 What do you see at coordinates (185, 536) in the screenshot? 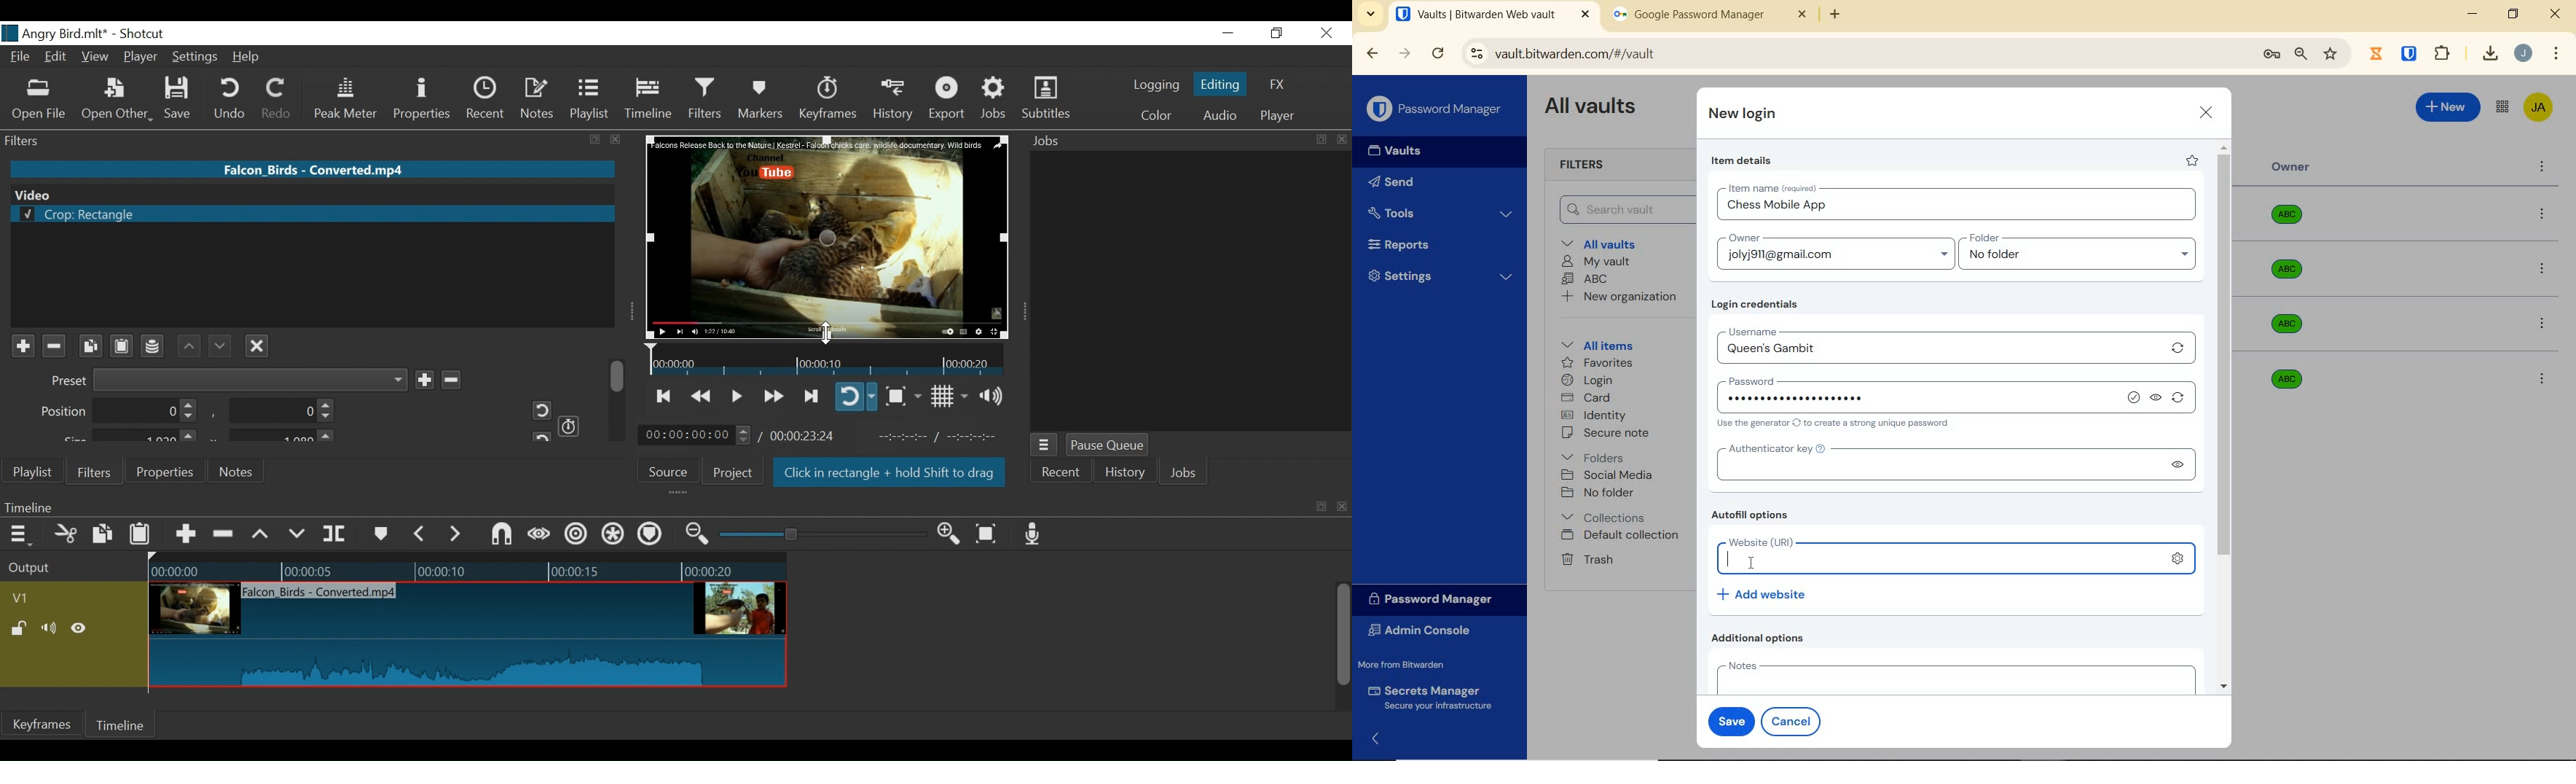
I see `Append` at bounding box center [185, 536].